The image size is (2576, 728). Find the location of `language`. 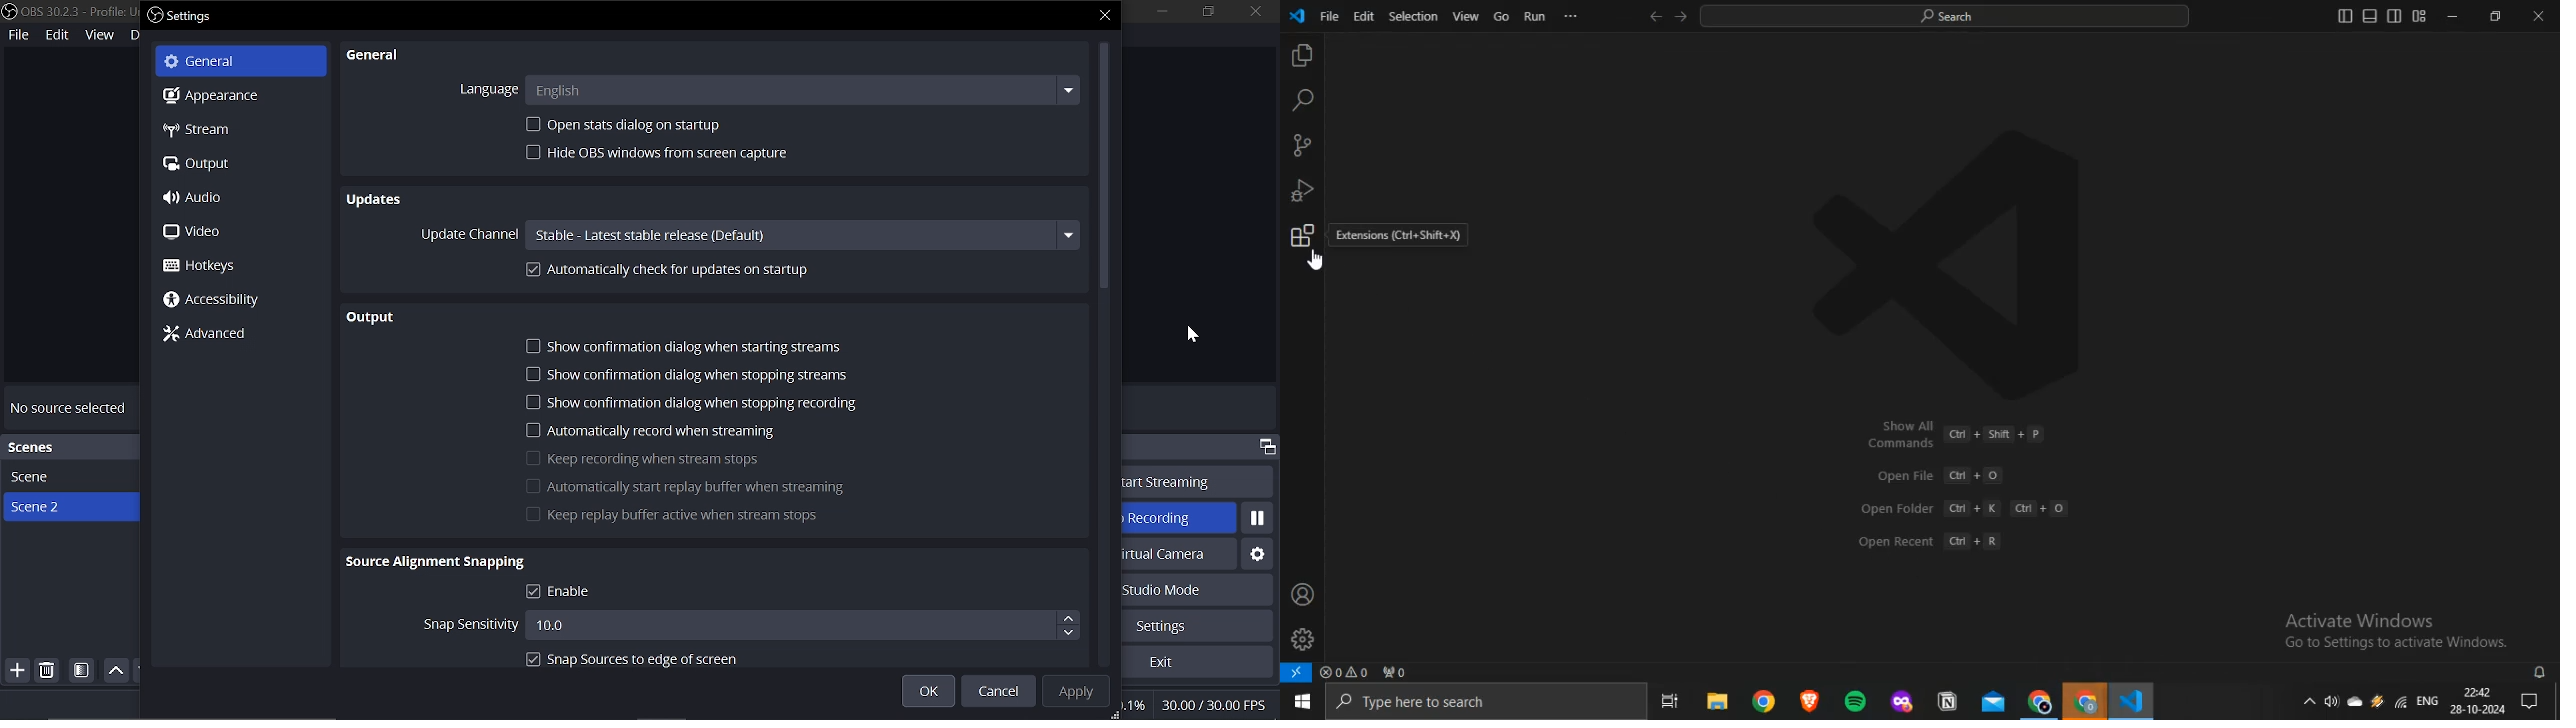

language is located at coordinates (483, 91).